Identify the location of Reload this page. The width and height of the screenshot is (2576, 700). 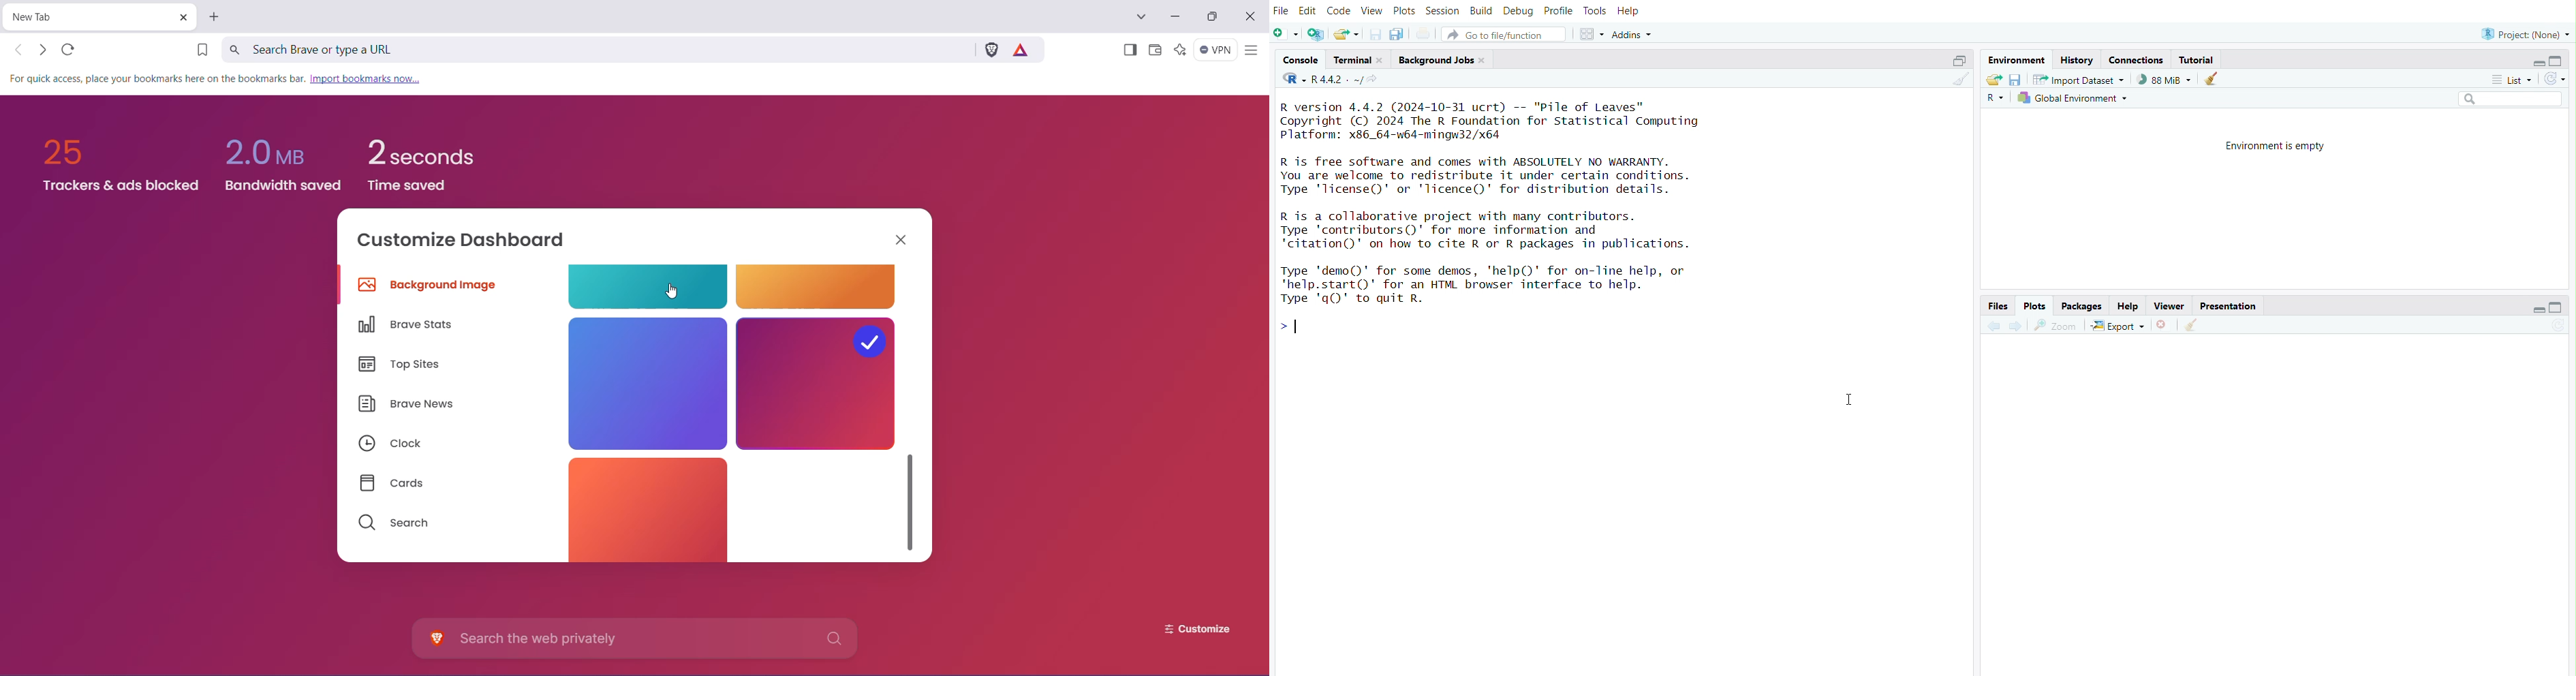
(69, 49).